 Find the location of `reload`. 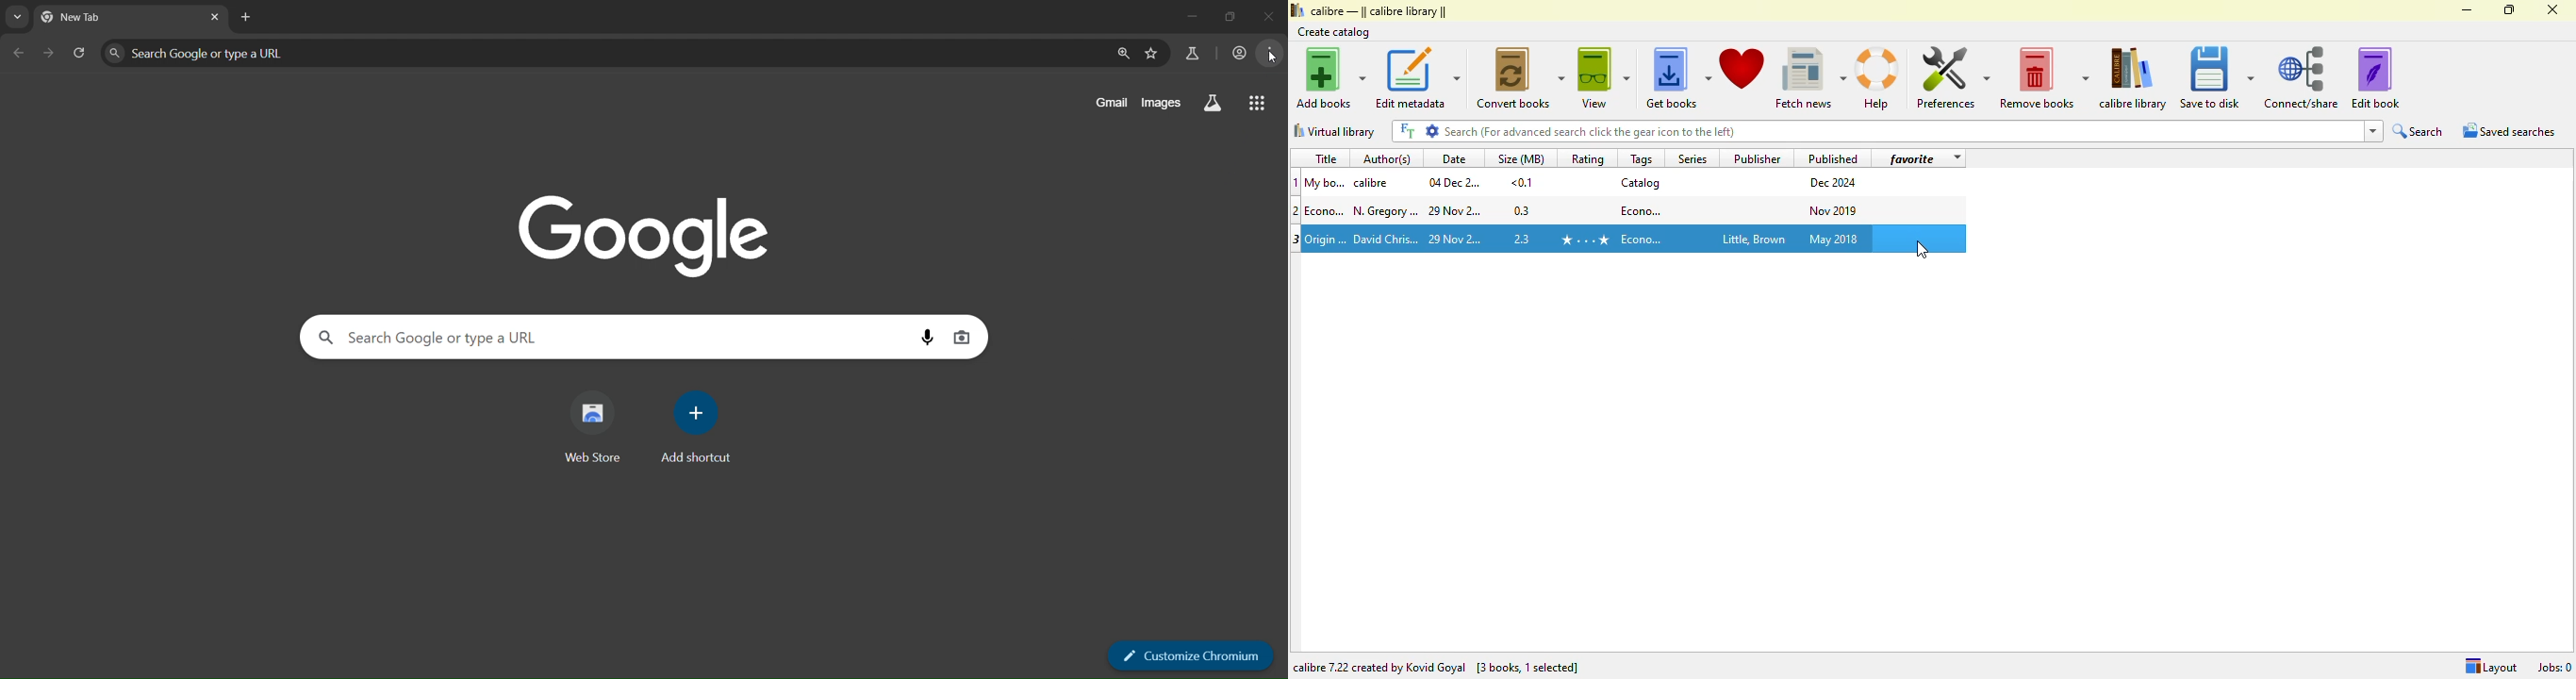

reload is located at coordinates (83, 52).